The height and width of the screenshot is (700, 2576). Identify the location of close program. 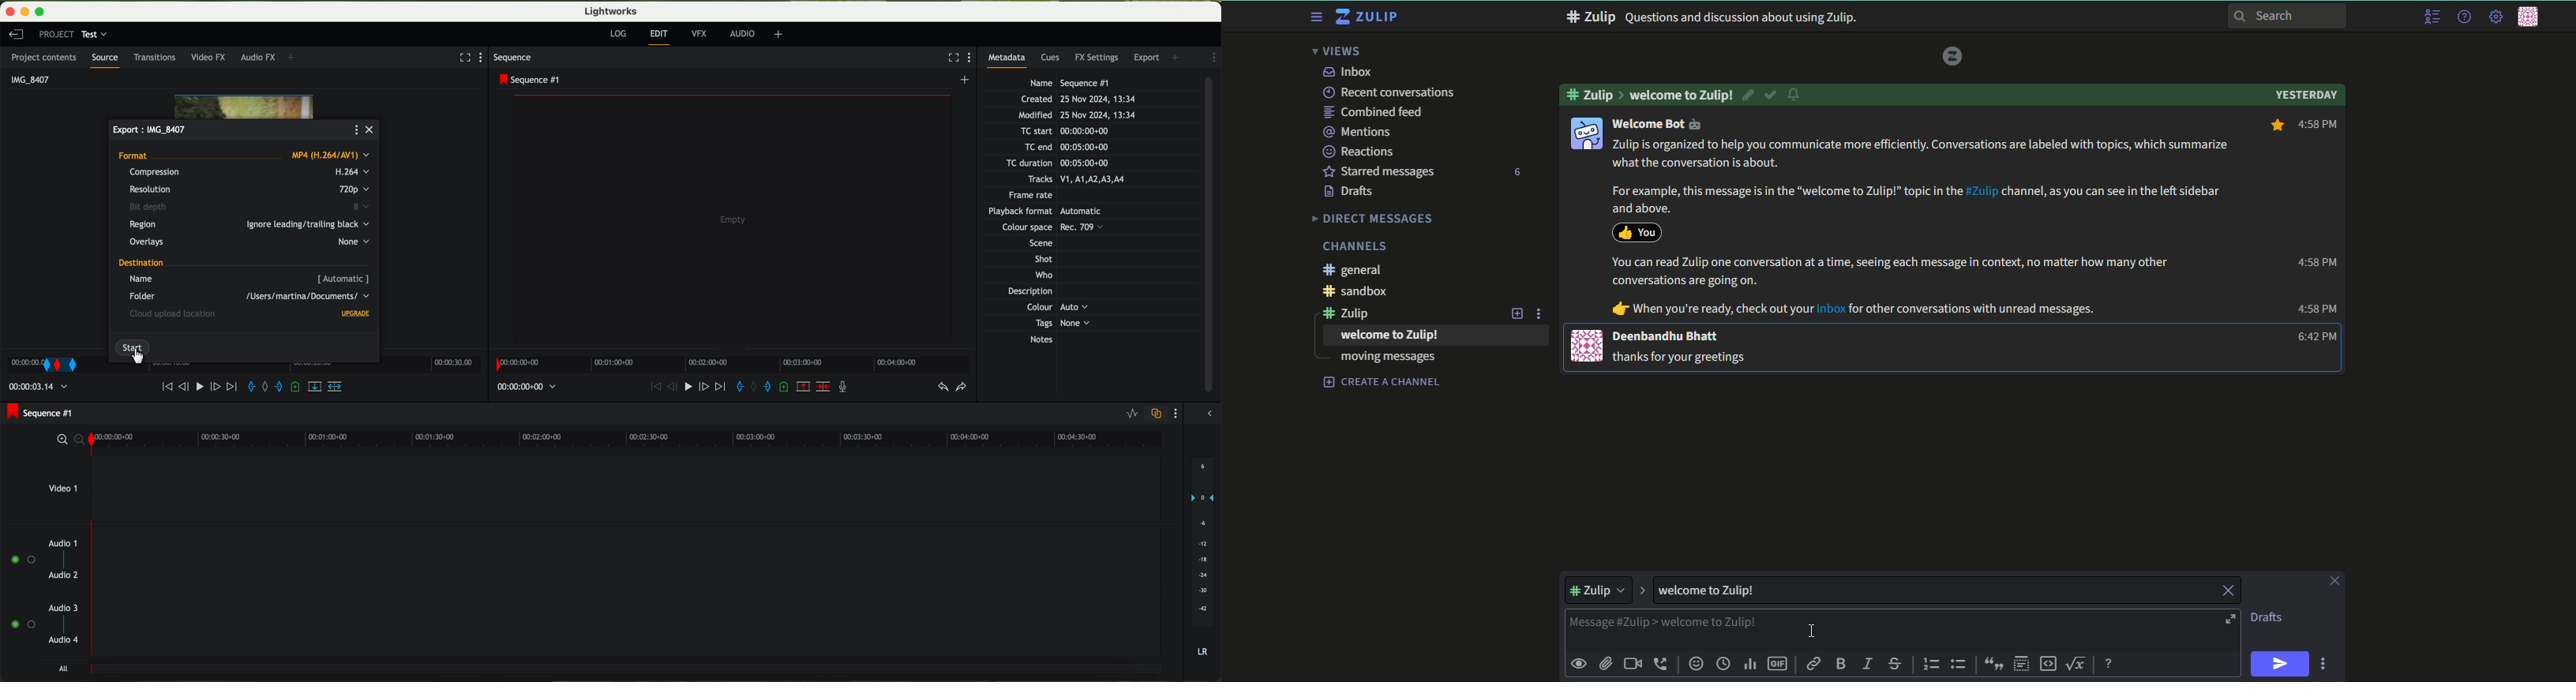
(8, 11).